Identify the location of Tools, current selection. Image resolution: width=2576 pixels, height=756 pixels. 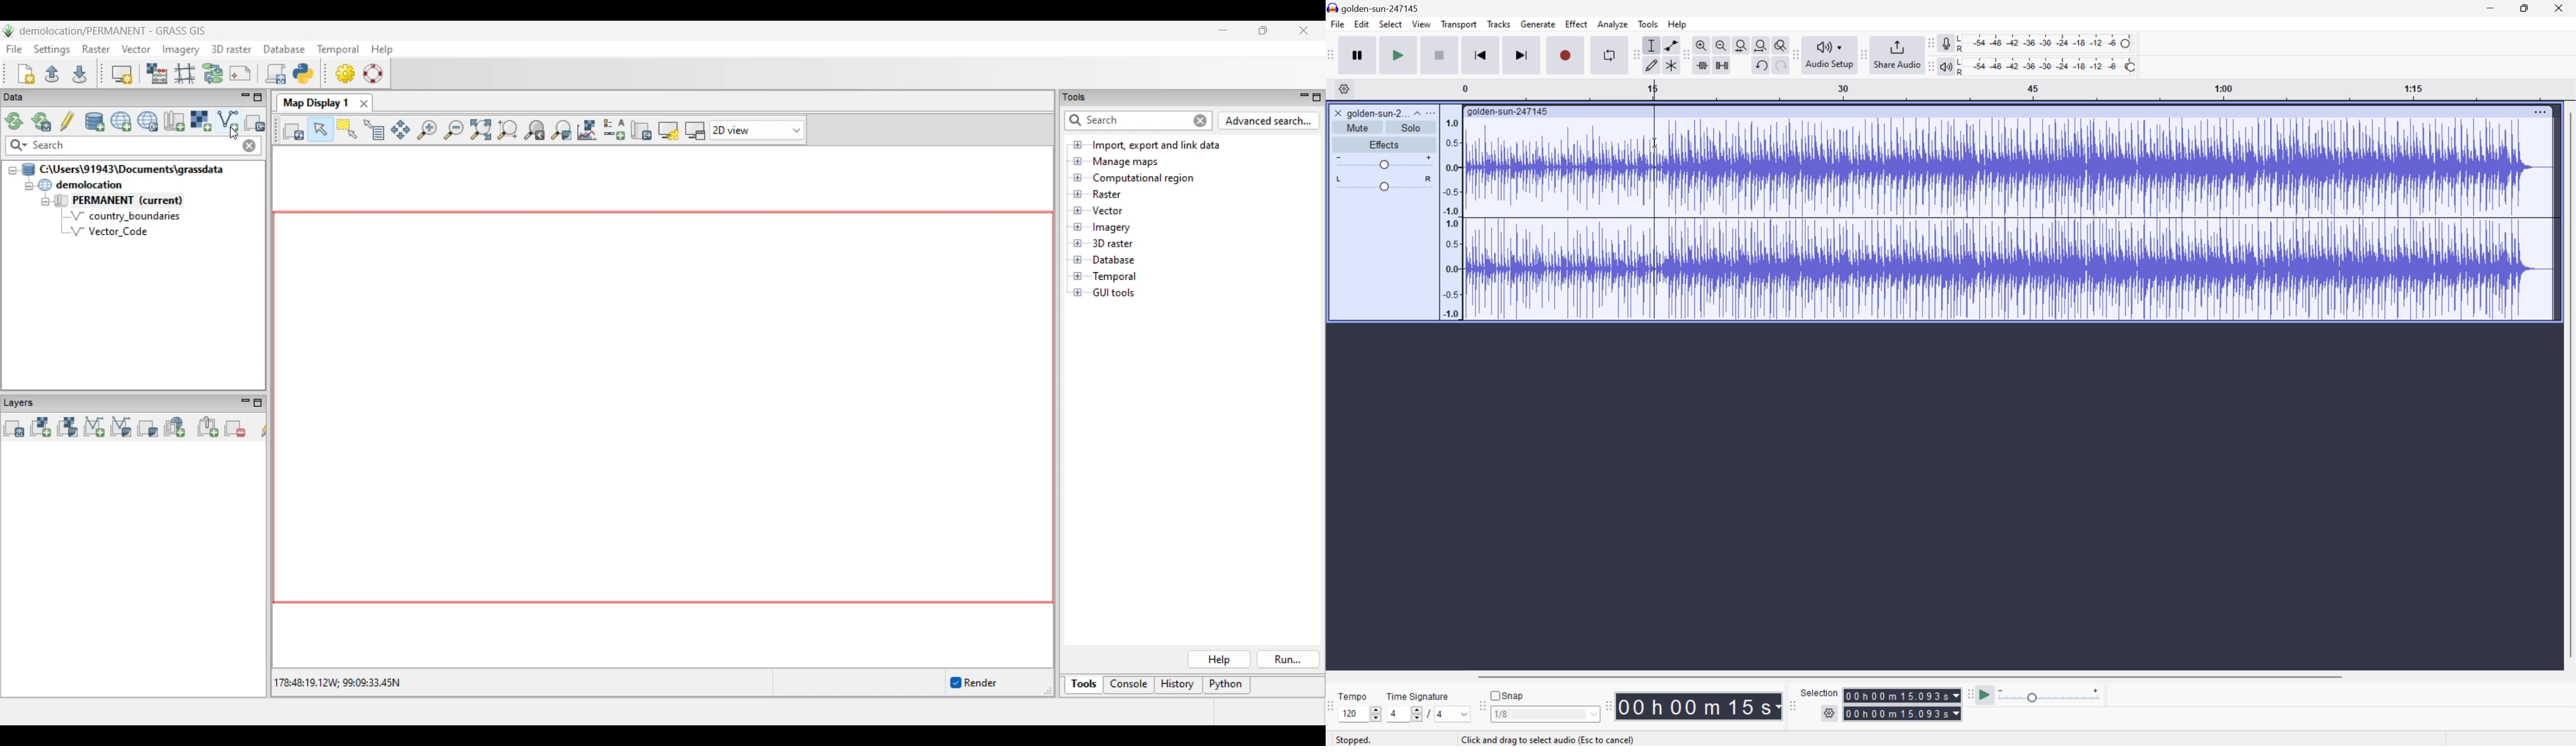
(1085, 685).